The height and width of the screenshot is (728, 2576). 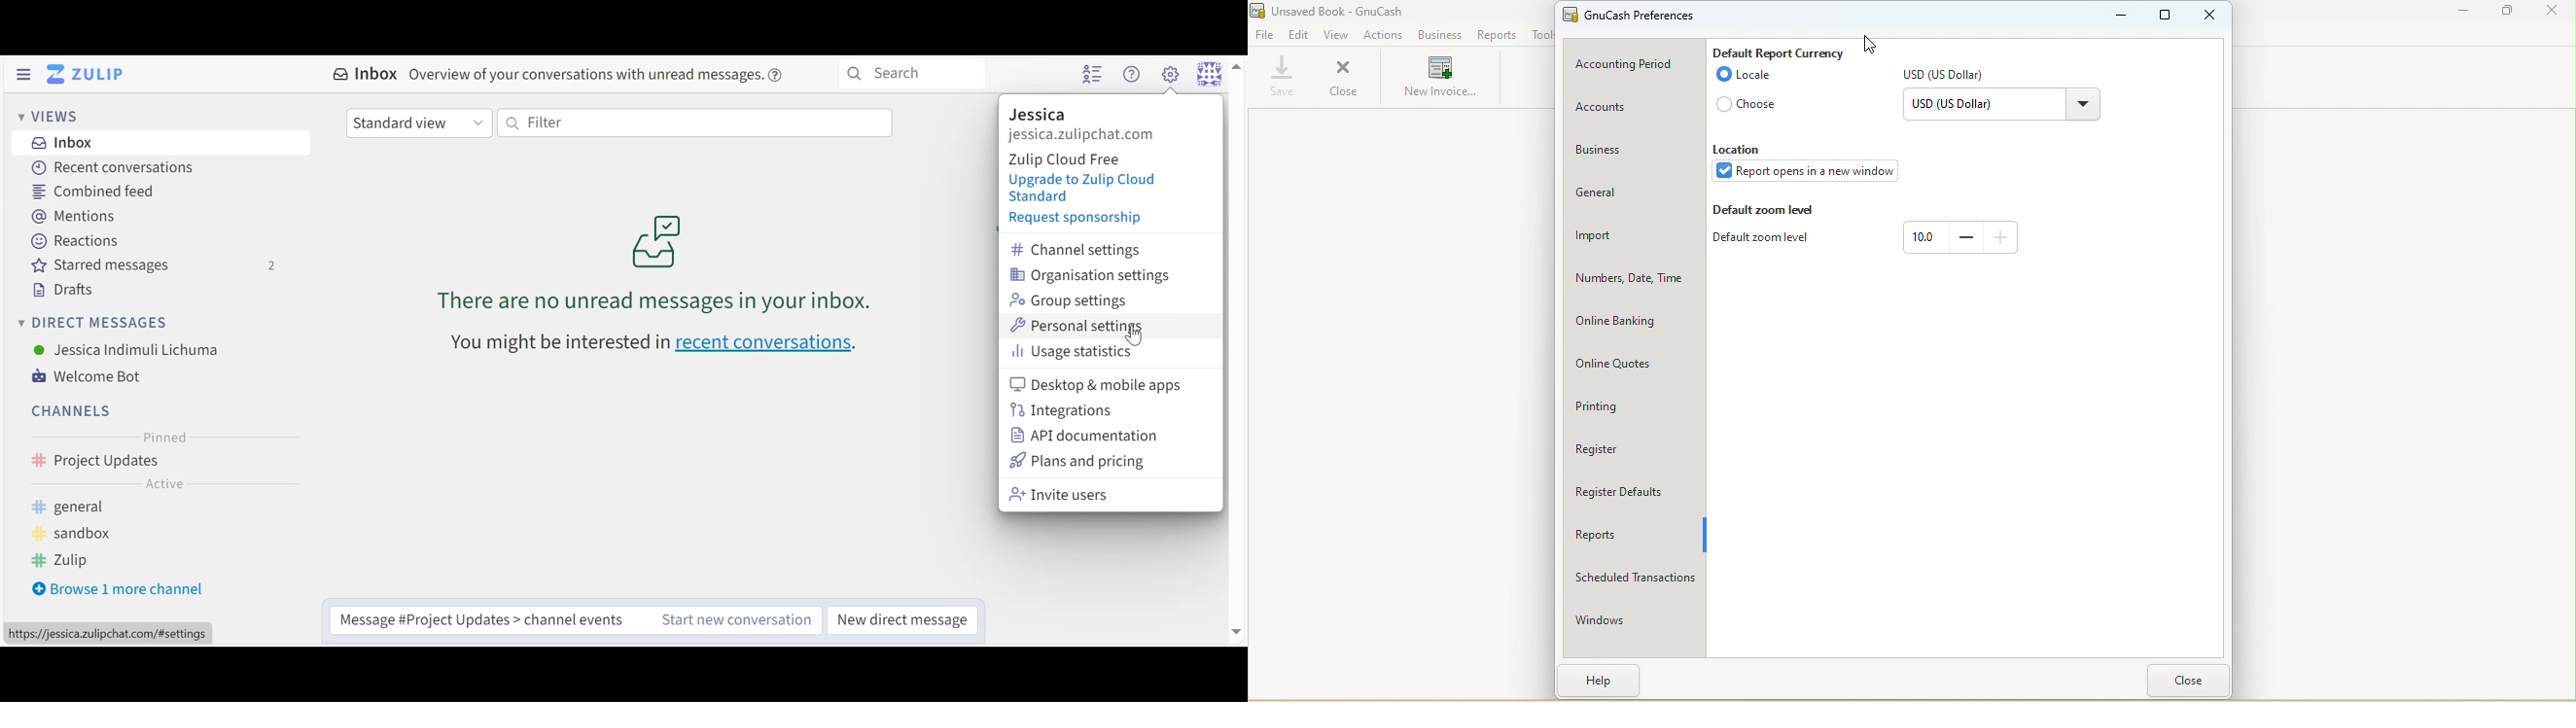 What do you see at coordinates (1135, 337) in the screenshot?
I see `cursor` at bounding box center [1135, 337].